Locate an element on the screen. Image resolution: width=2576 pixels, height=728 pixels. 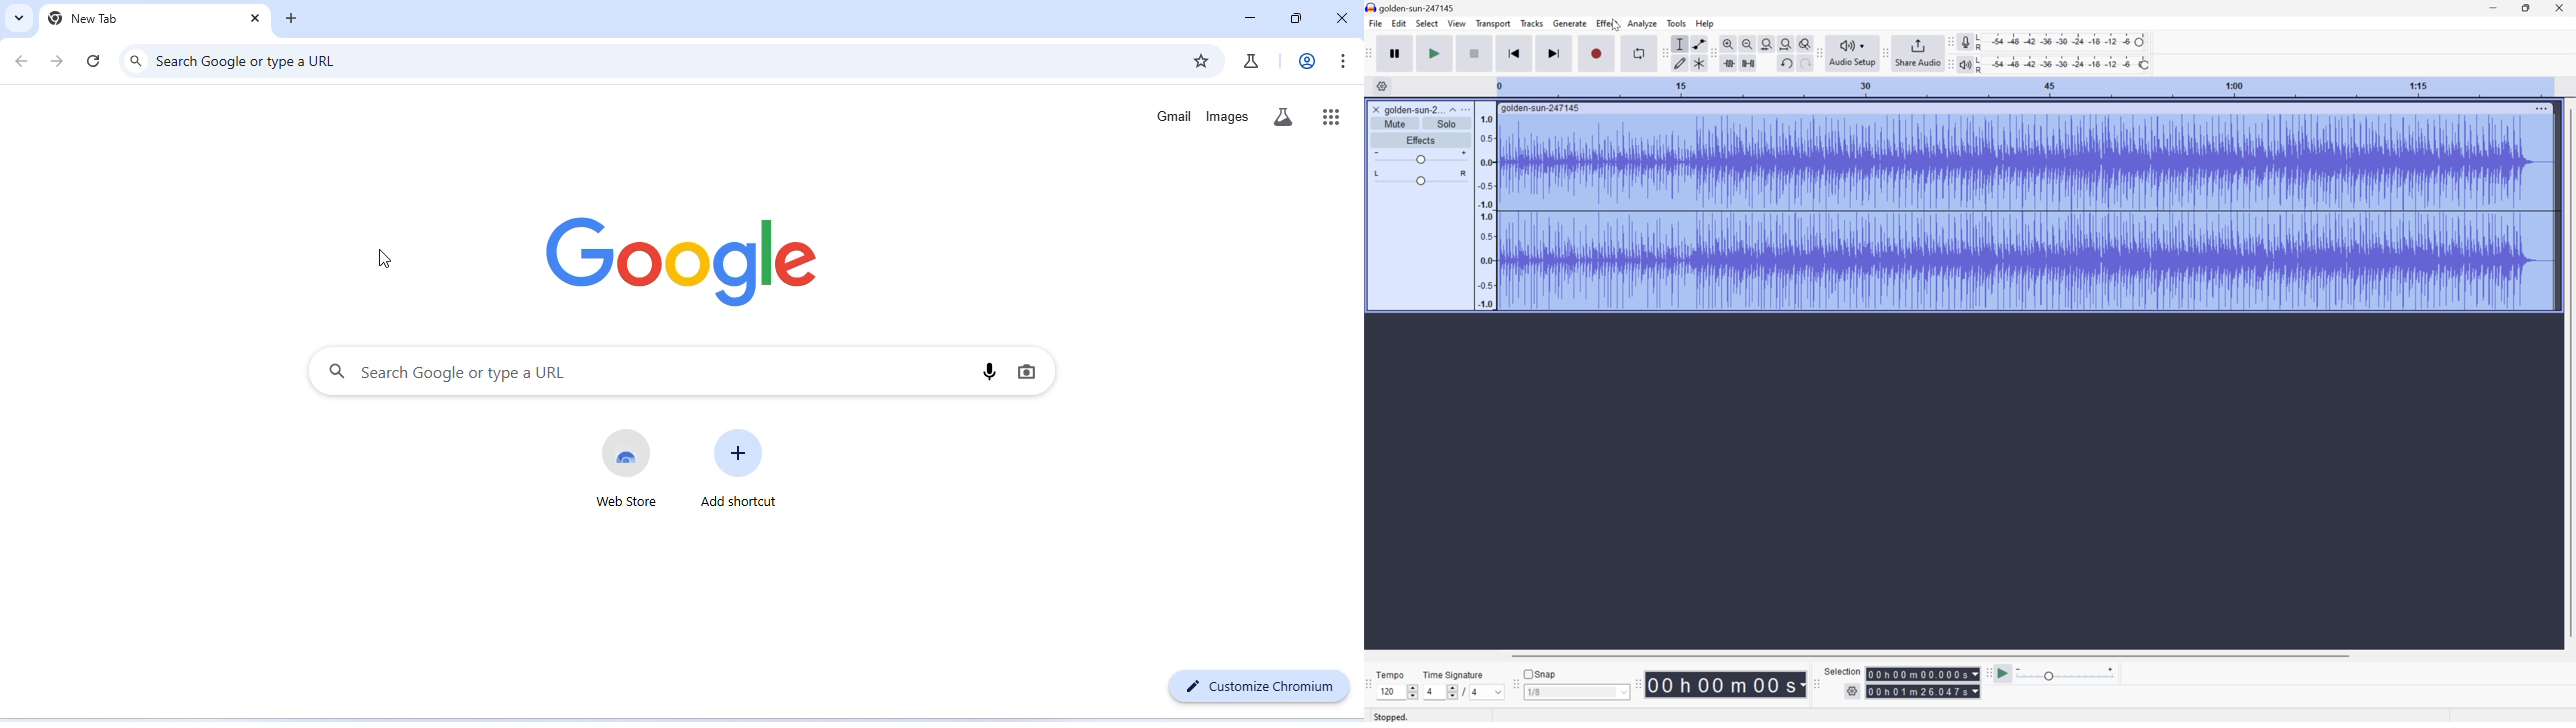
Slider is located at coordinates (1421, 177).